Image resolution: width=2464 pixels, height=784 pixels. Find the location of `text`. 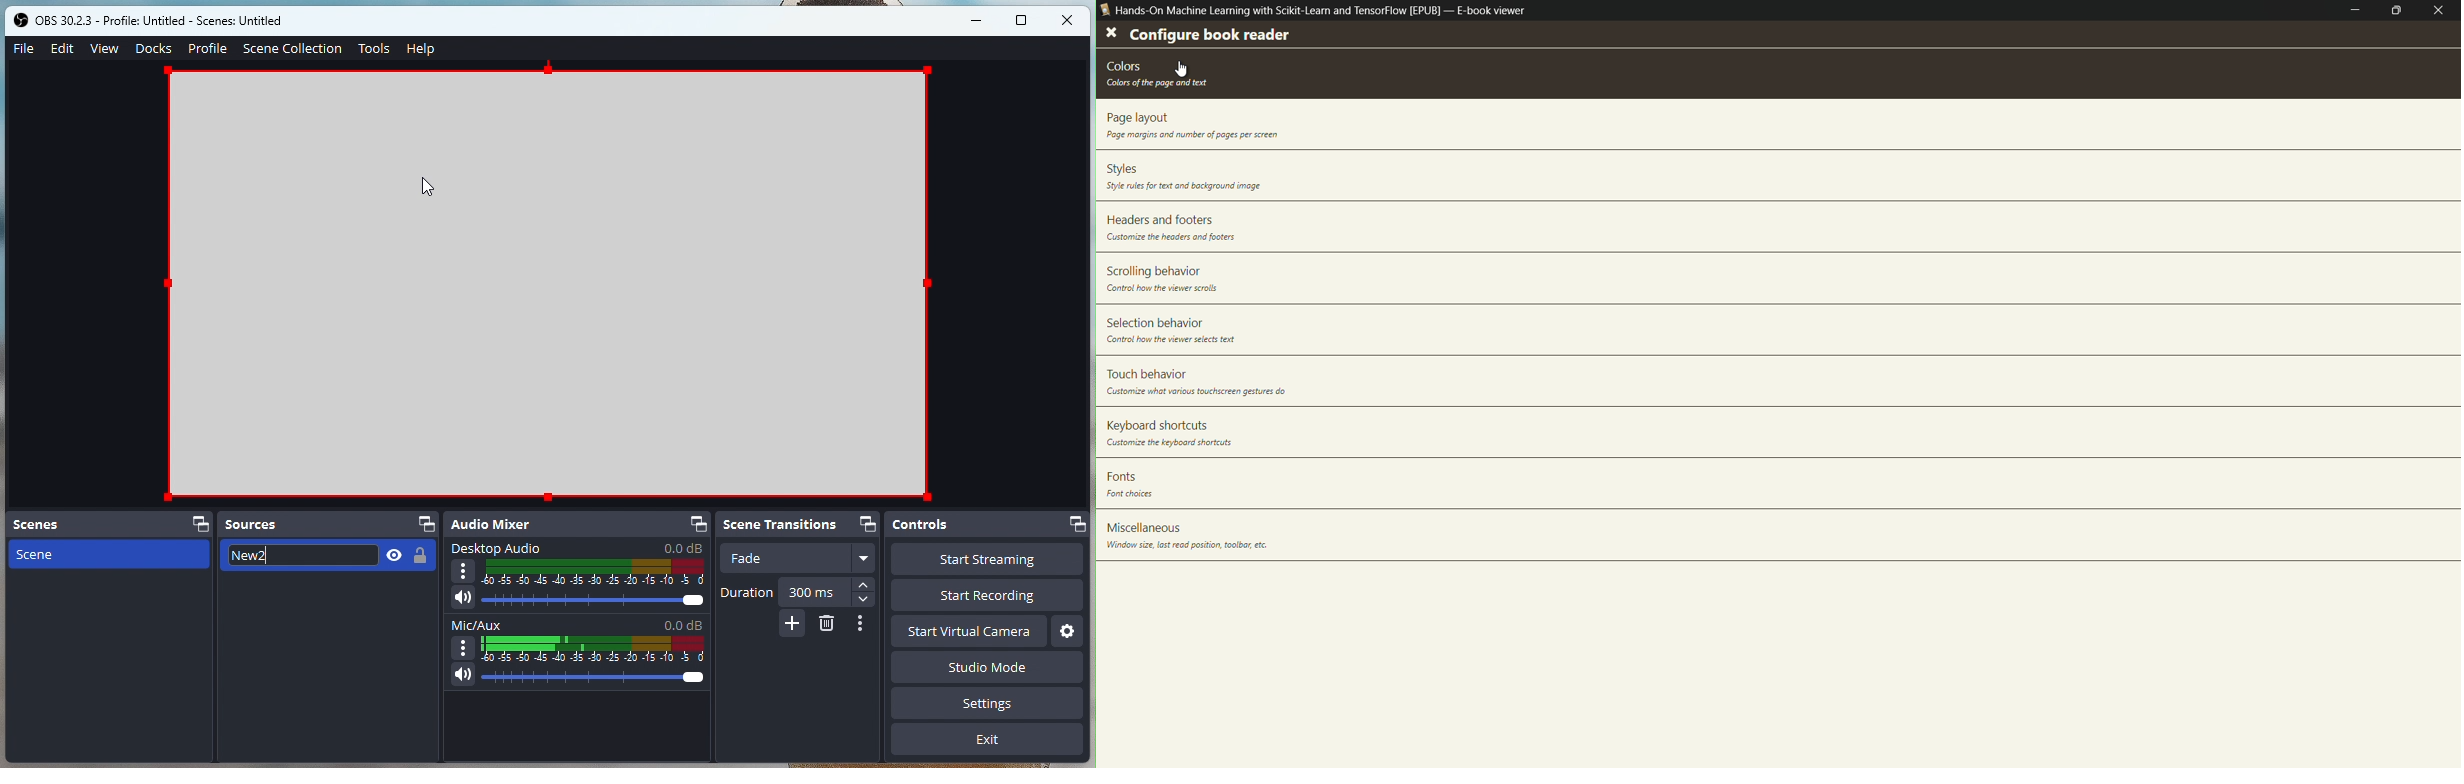

text is located at coordinates (1174, 340).